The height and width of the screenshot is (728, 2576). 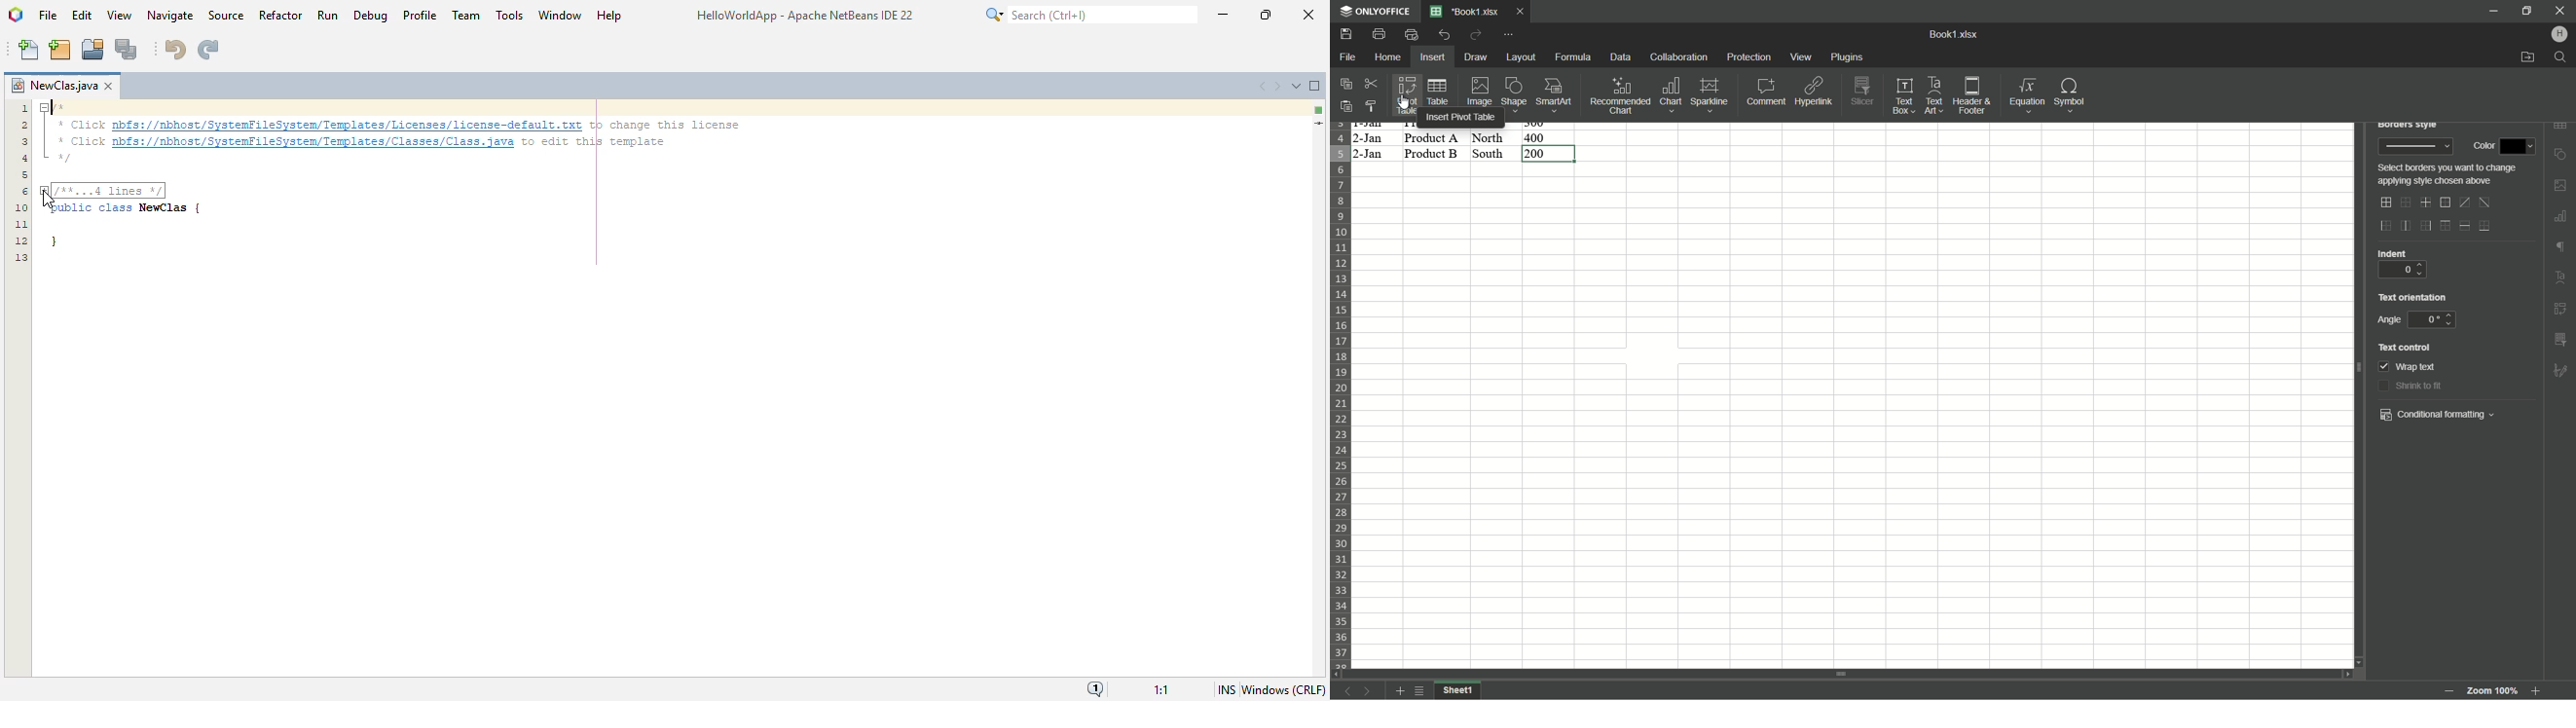 I want to click on shrink to fit, so click(x=2410, y=386).